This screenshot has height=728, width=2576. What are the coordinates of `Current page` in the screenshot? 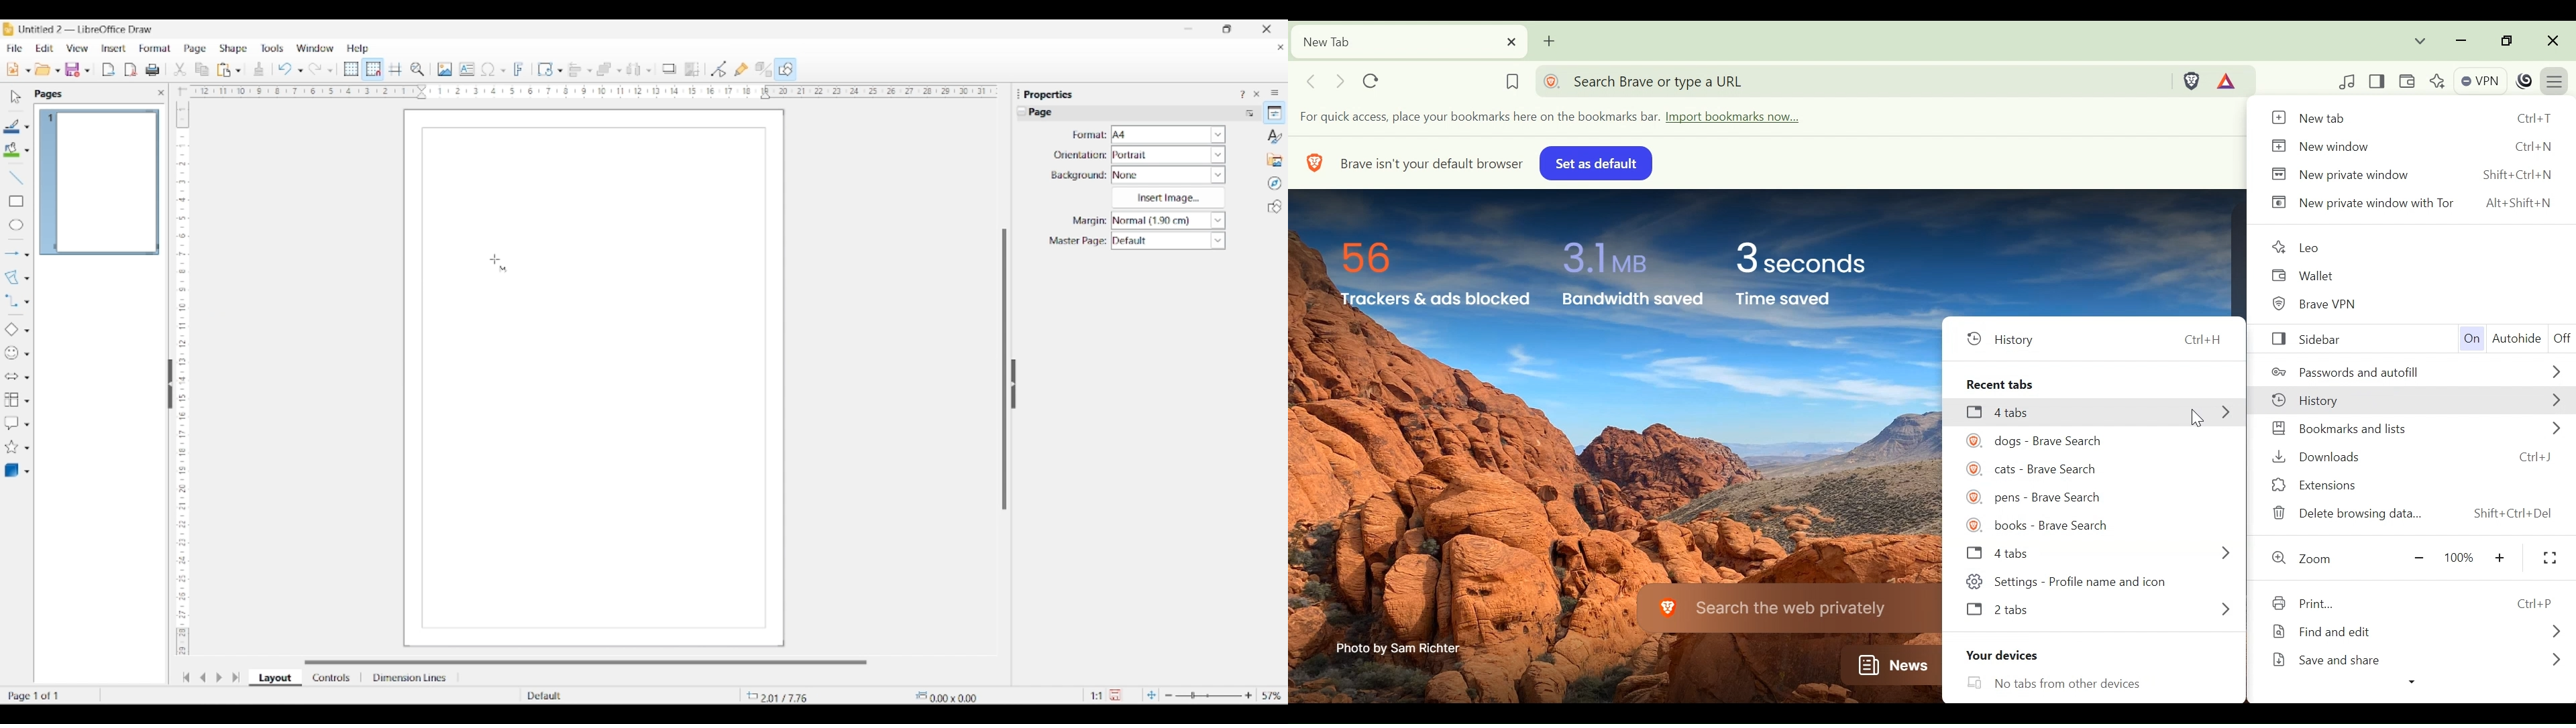 It's located at (99, 182).